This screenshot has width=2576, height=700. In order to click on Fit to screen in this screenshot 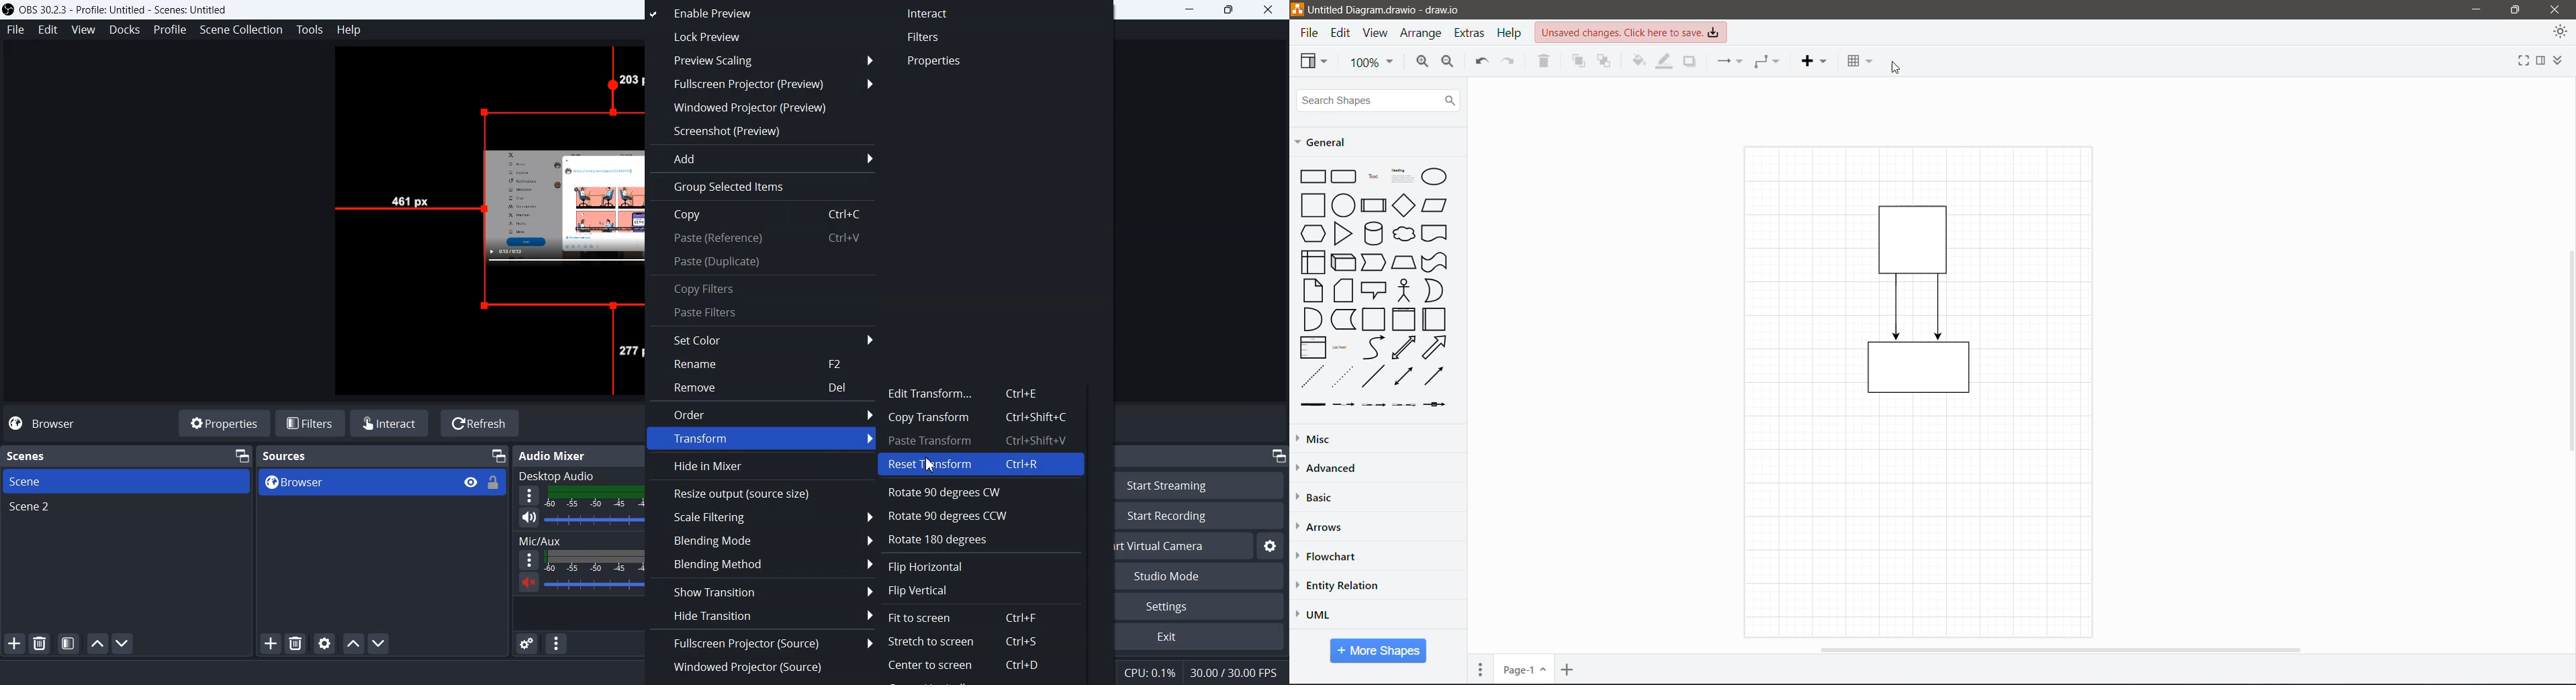, I will do `click(964, 616)`.